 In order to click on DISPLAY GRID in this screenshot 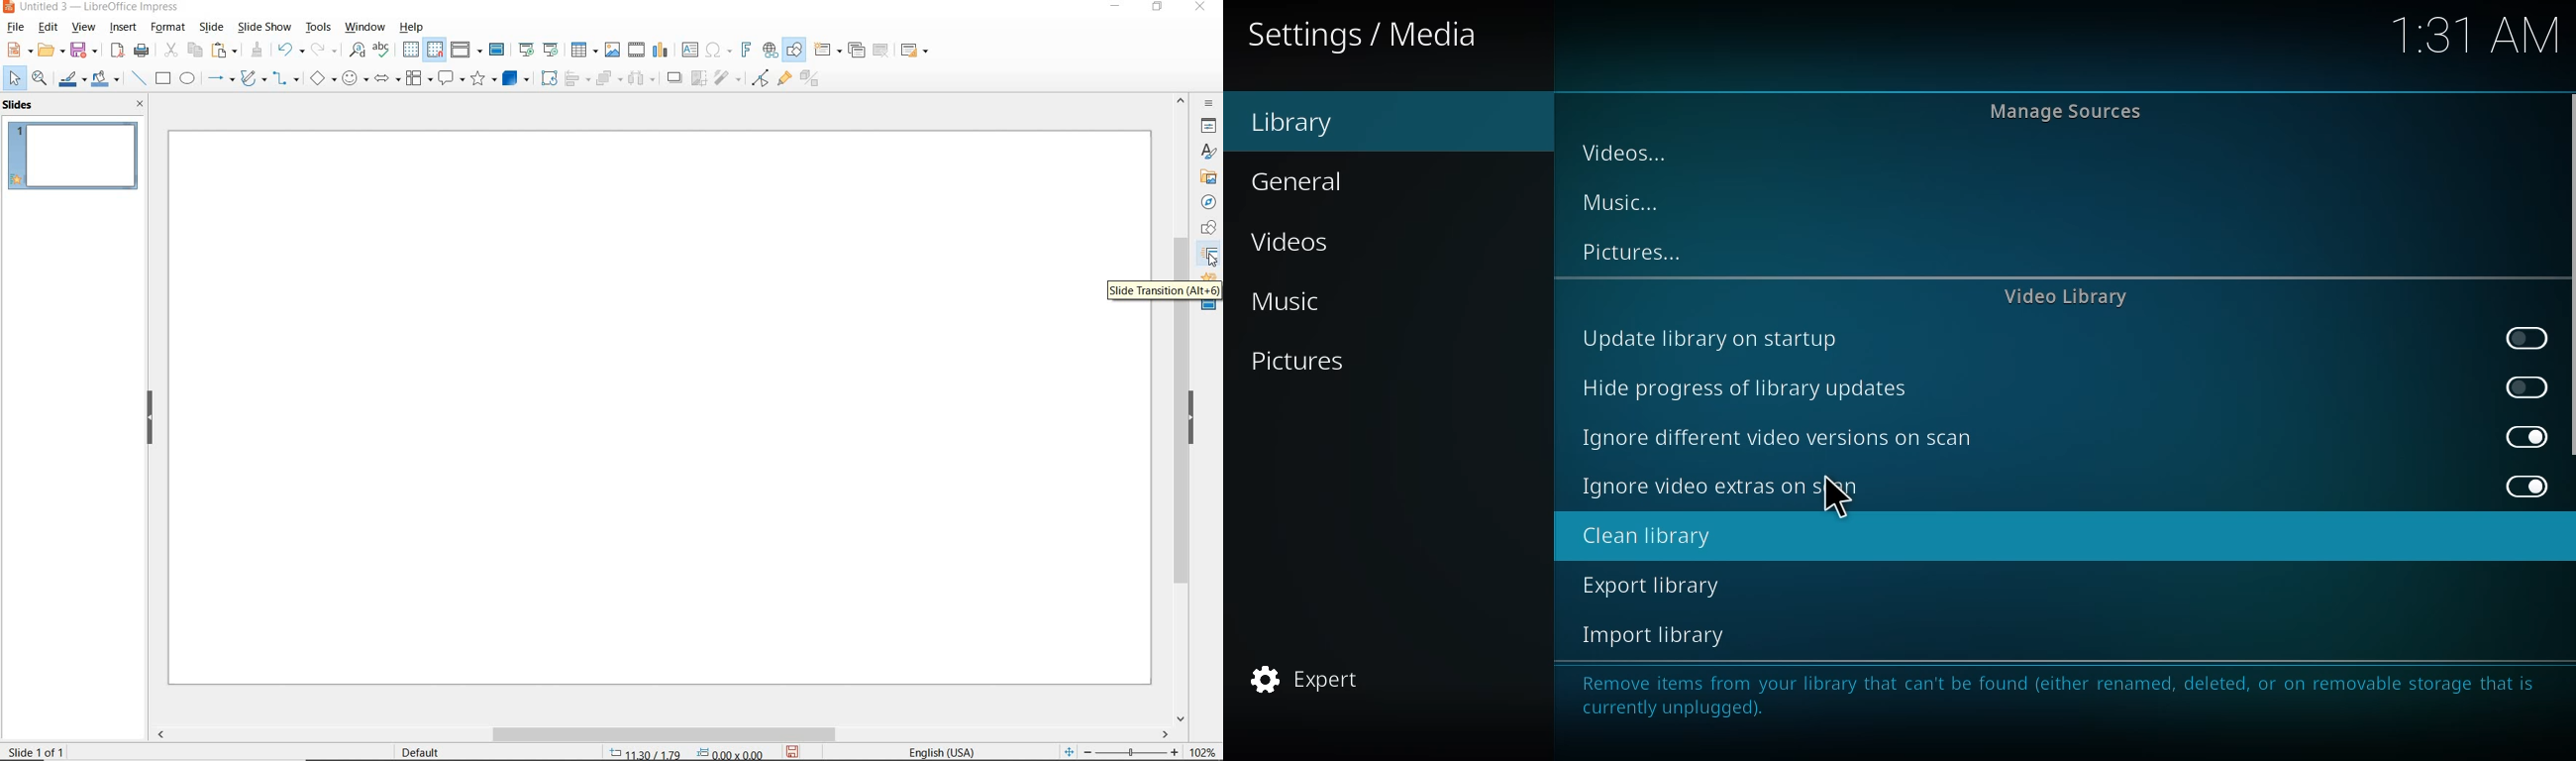, I will do `click(411, 50)`.